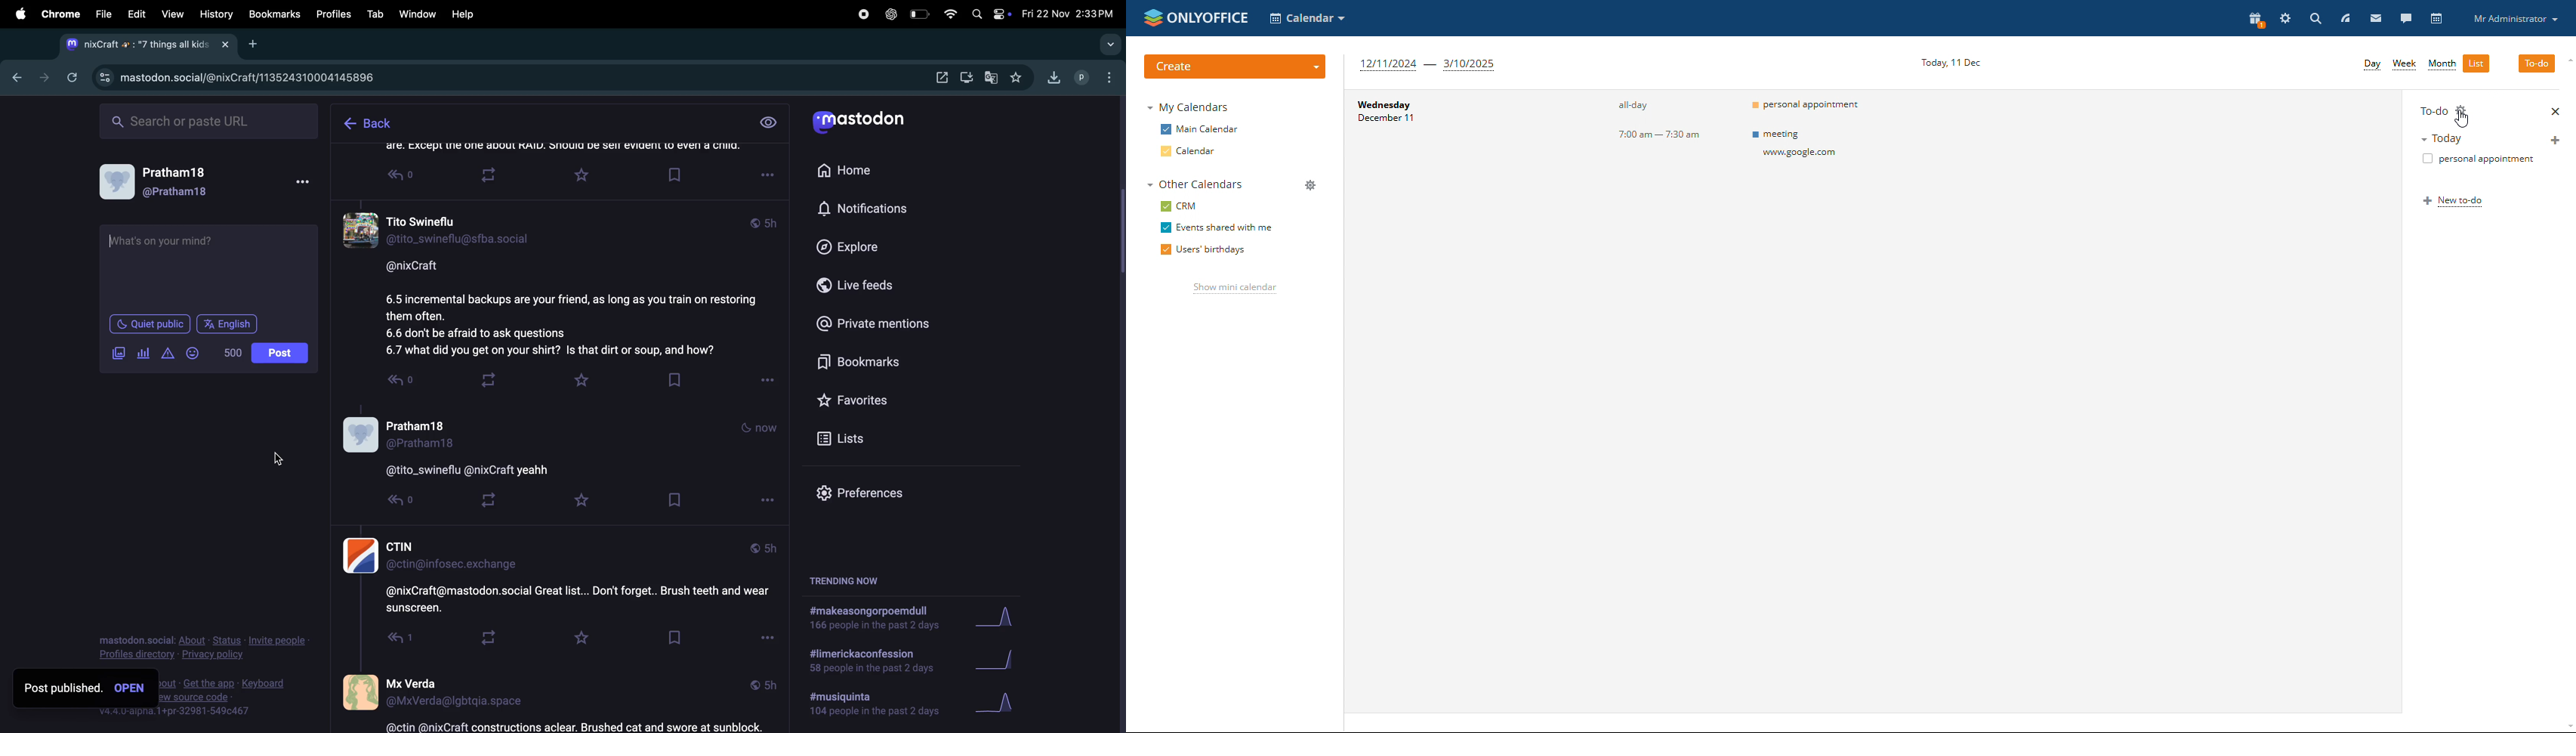 The image size is (2576, 756). Describe the element at coordinates (1307, 18) in the screenshot. I see `select application` at that location.